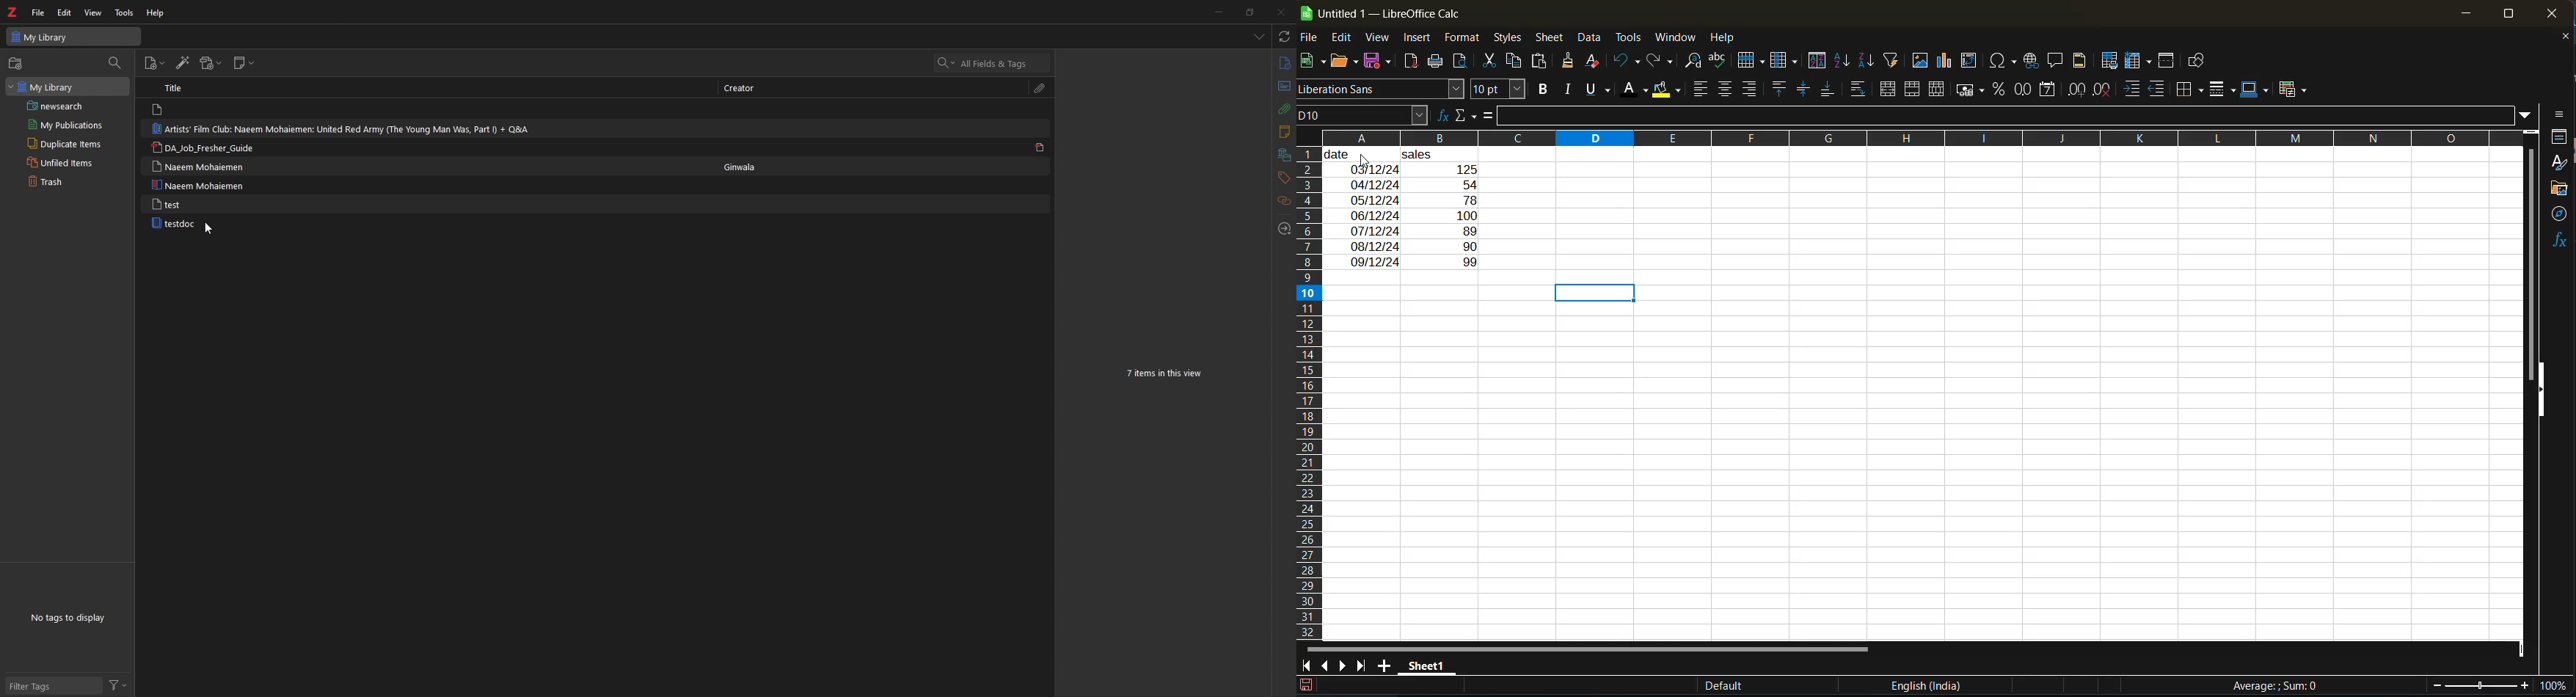 Image resolution: width=2576 pixels, height=700 pixels. What do you see at coordinates (19, 65) in the screenshot?
I see `New Collection` at bounding box center [19, 65].